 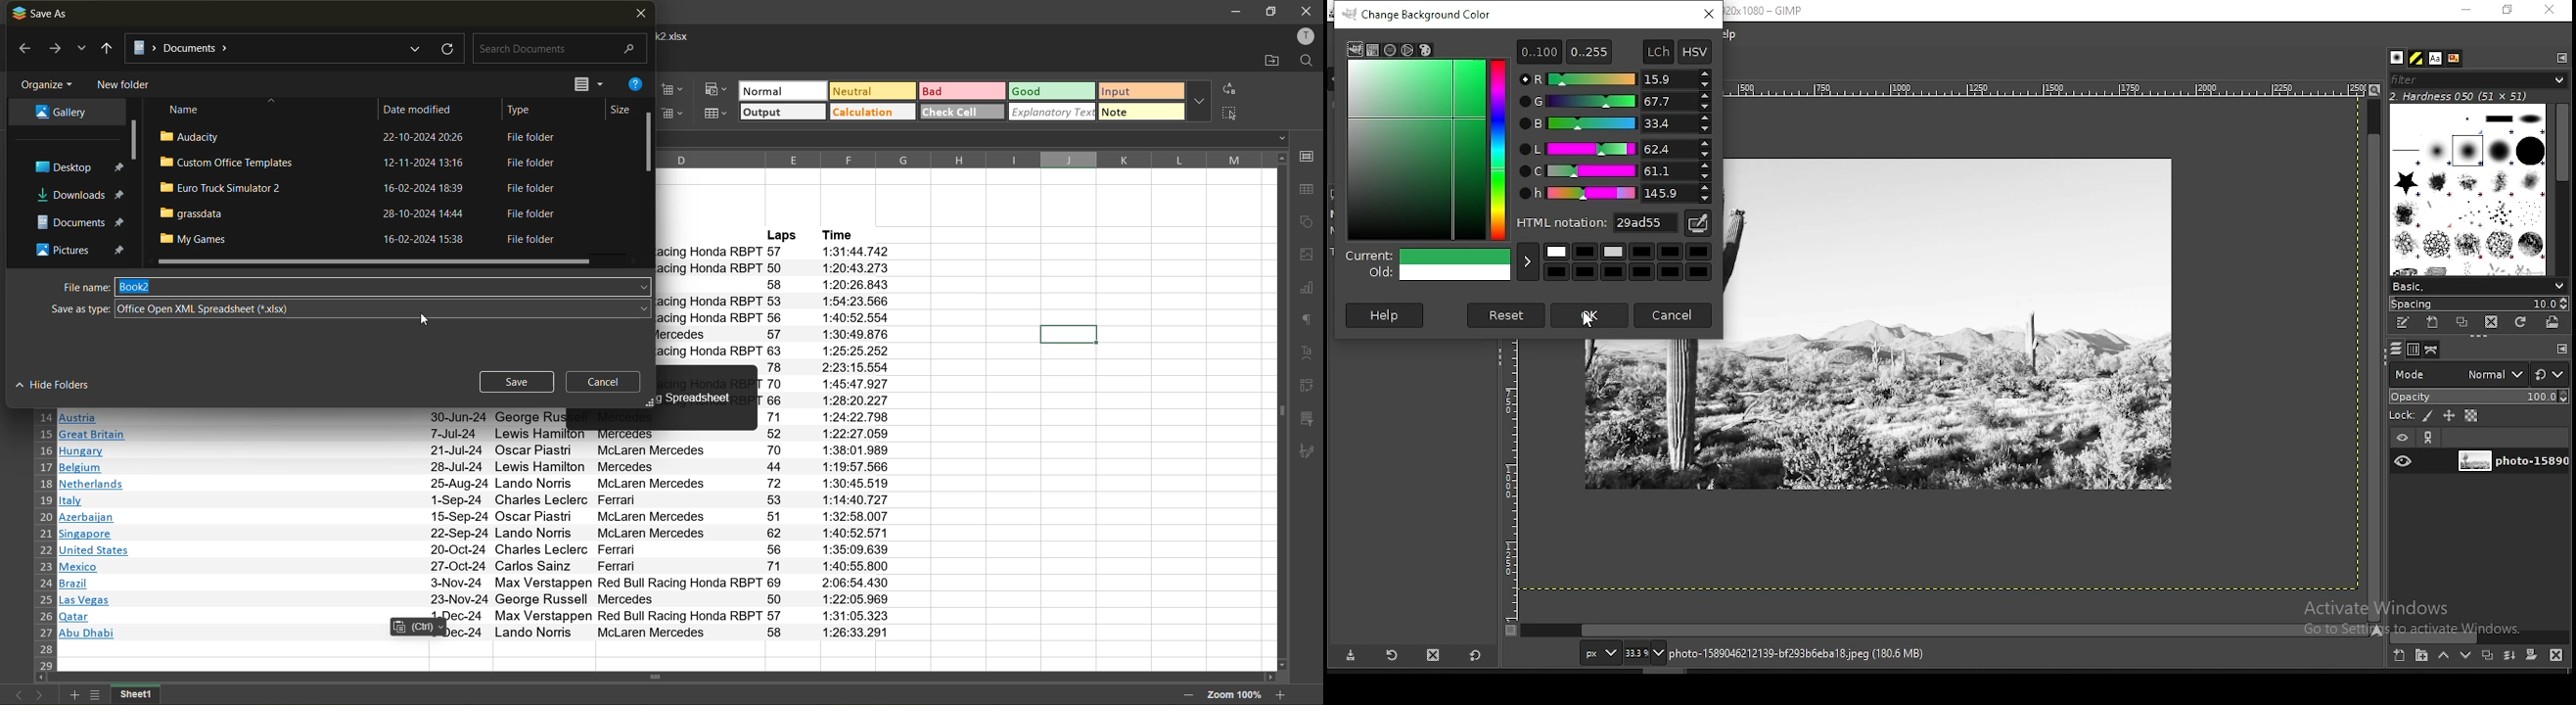 I want to click on more options, so click(x=1200, y=101).